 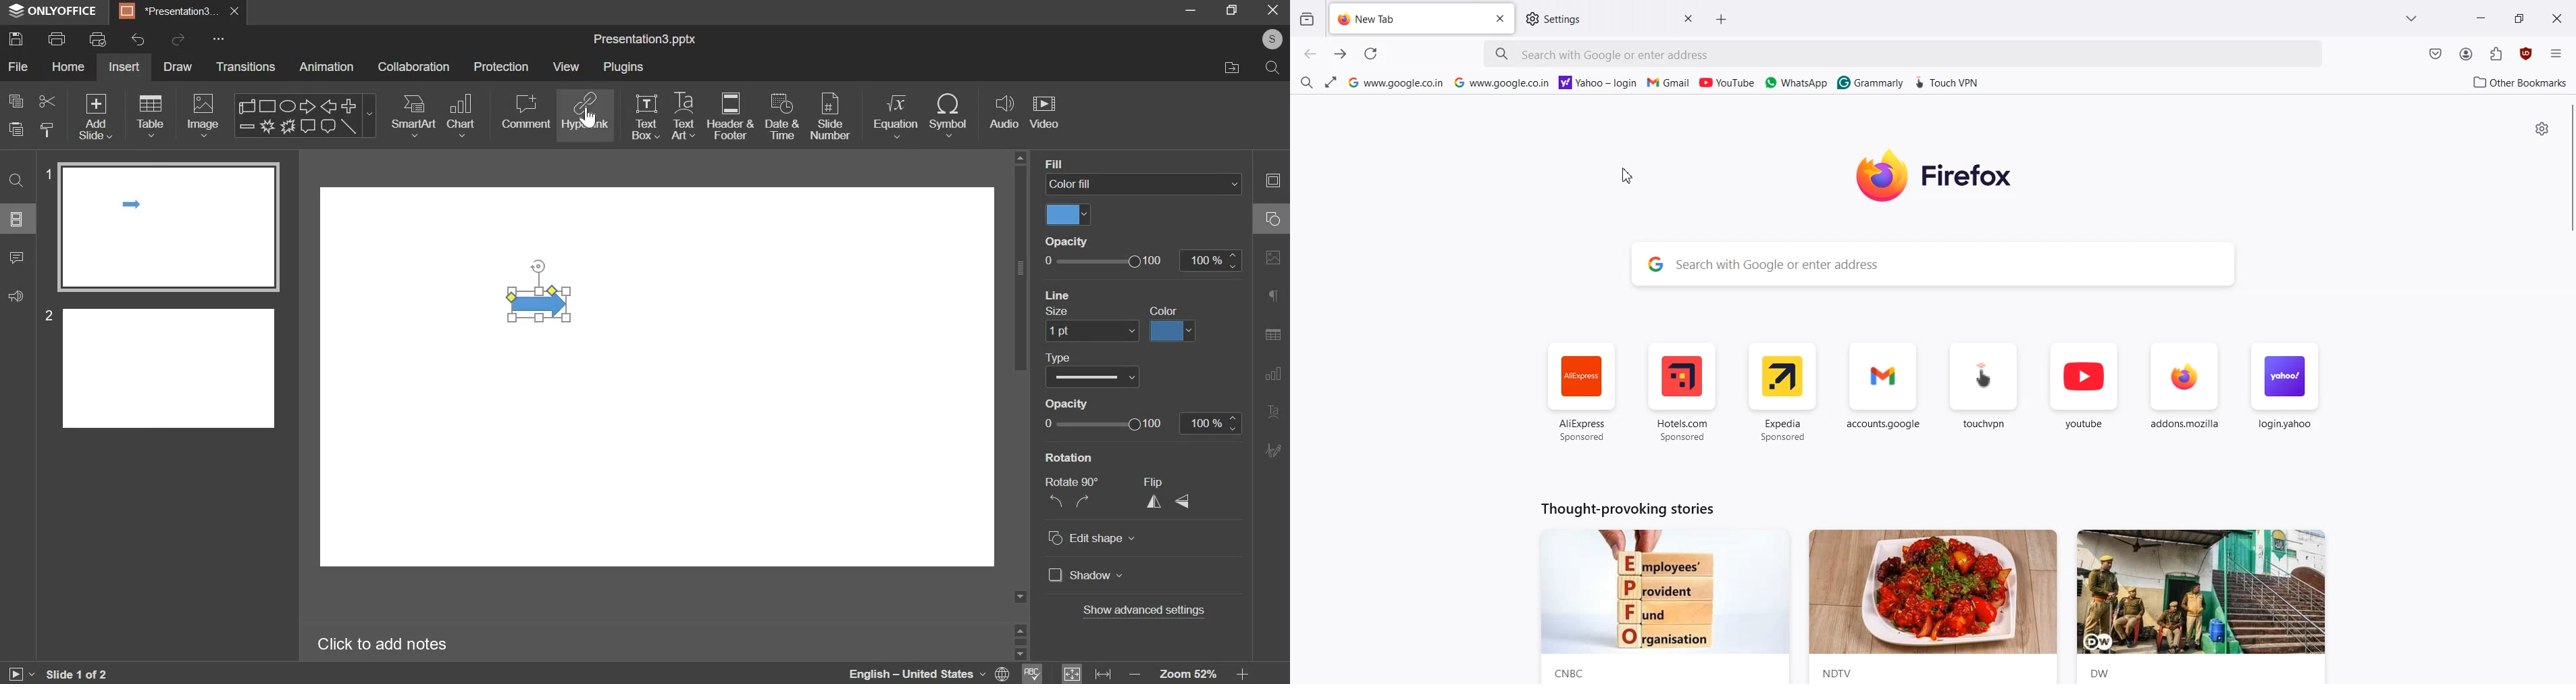 What do you see at coordinates (2497, 54) in the screenshot?
I see `Extensions` at bounding box center [2497, 54].